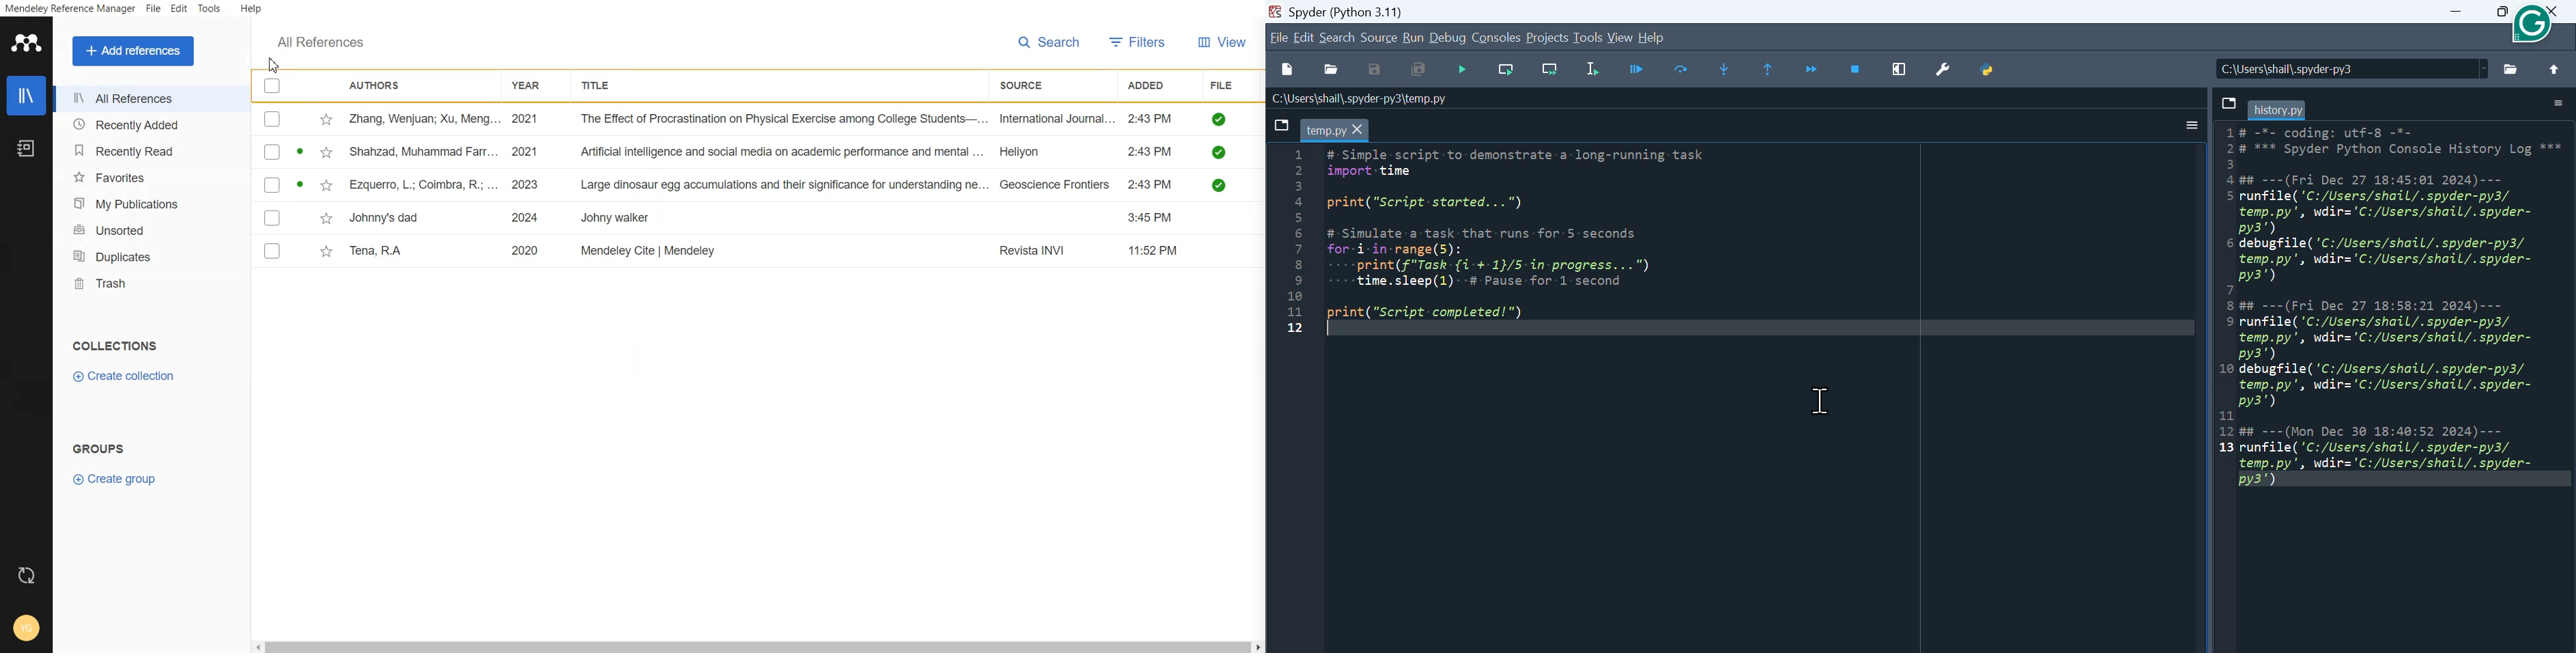 Image resolution: width=2576 pixels, height=672 pixels. What do you see at coordinates (2500, 14) in the screenshot?
I see `maximize` at bounding box center [2500, 14].